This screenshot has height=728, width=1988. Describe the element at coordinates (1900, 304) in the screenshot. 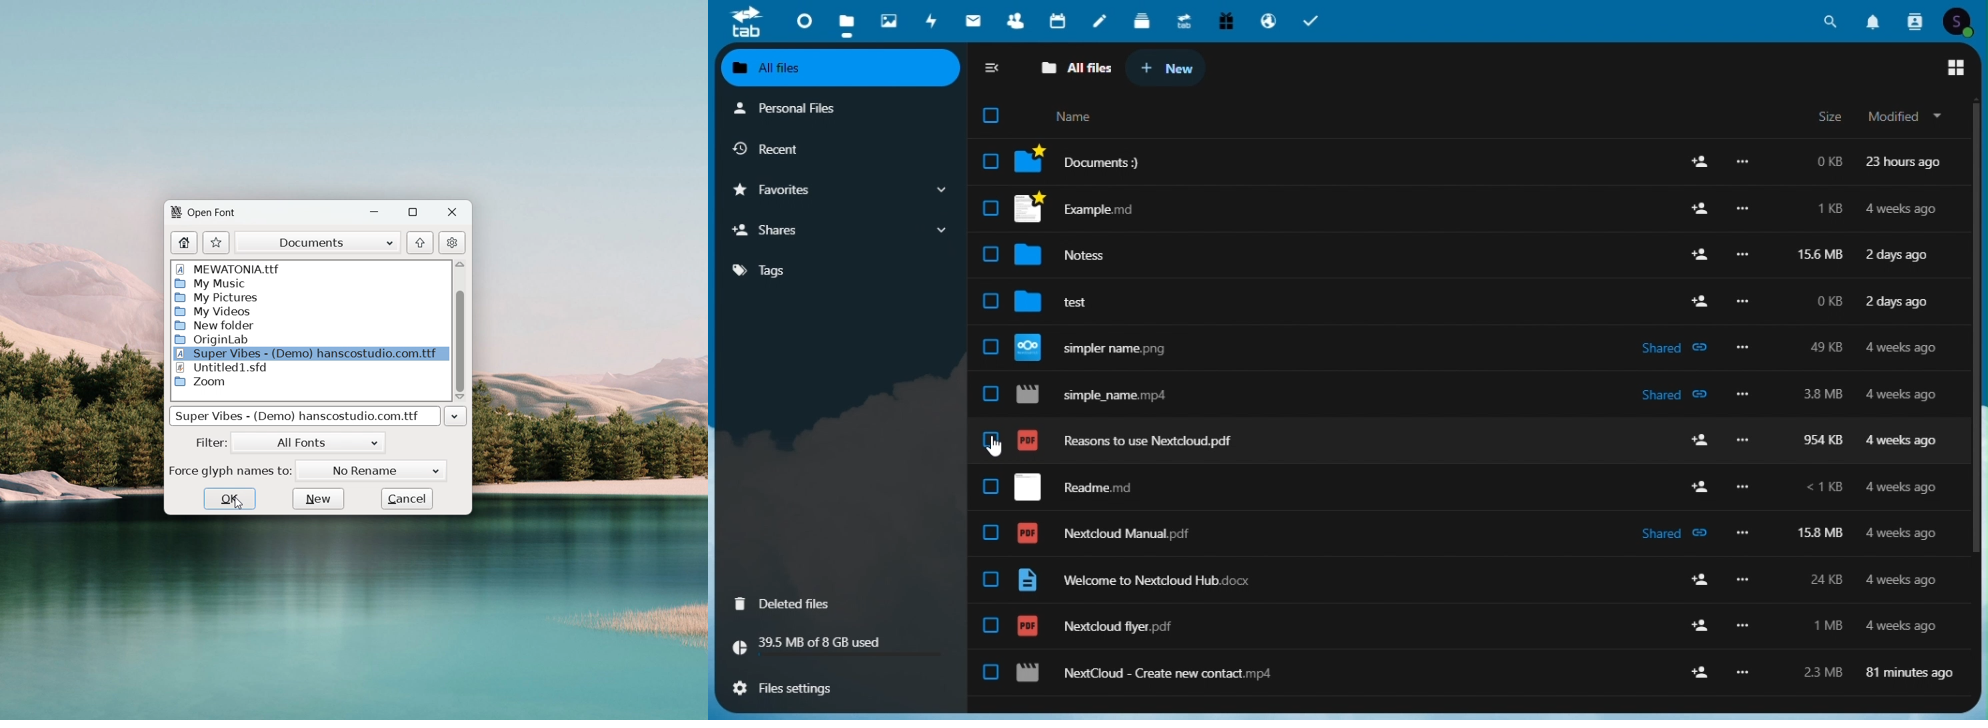

I see `2 days ago` at that location.